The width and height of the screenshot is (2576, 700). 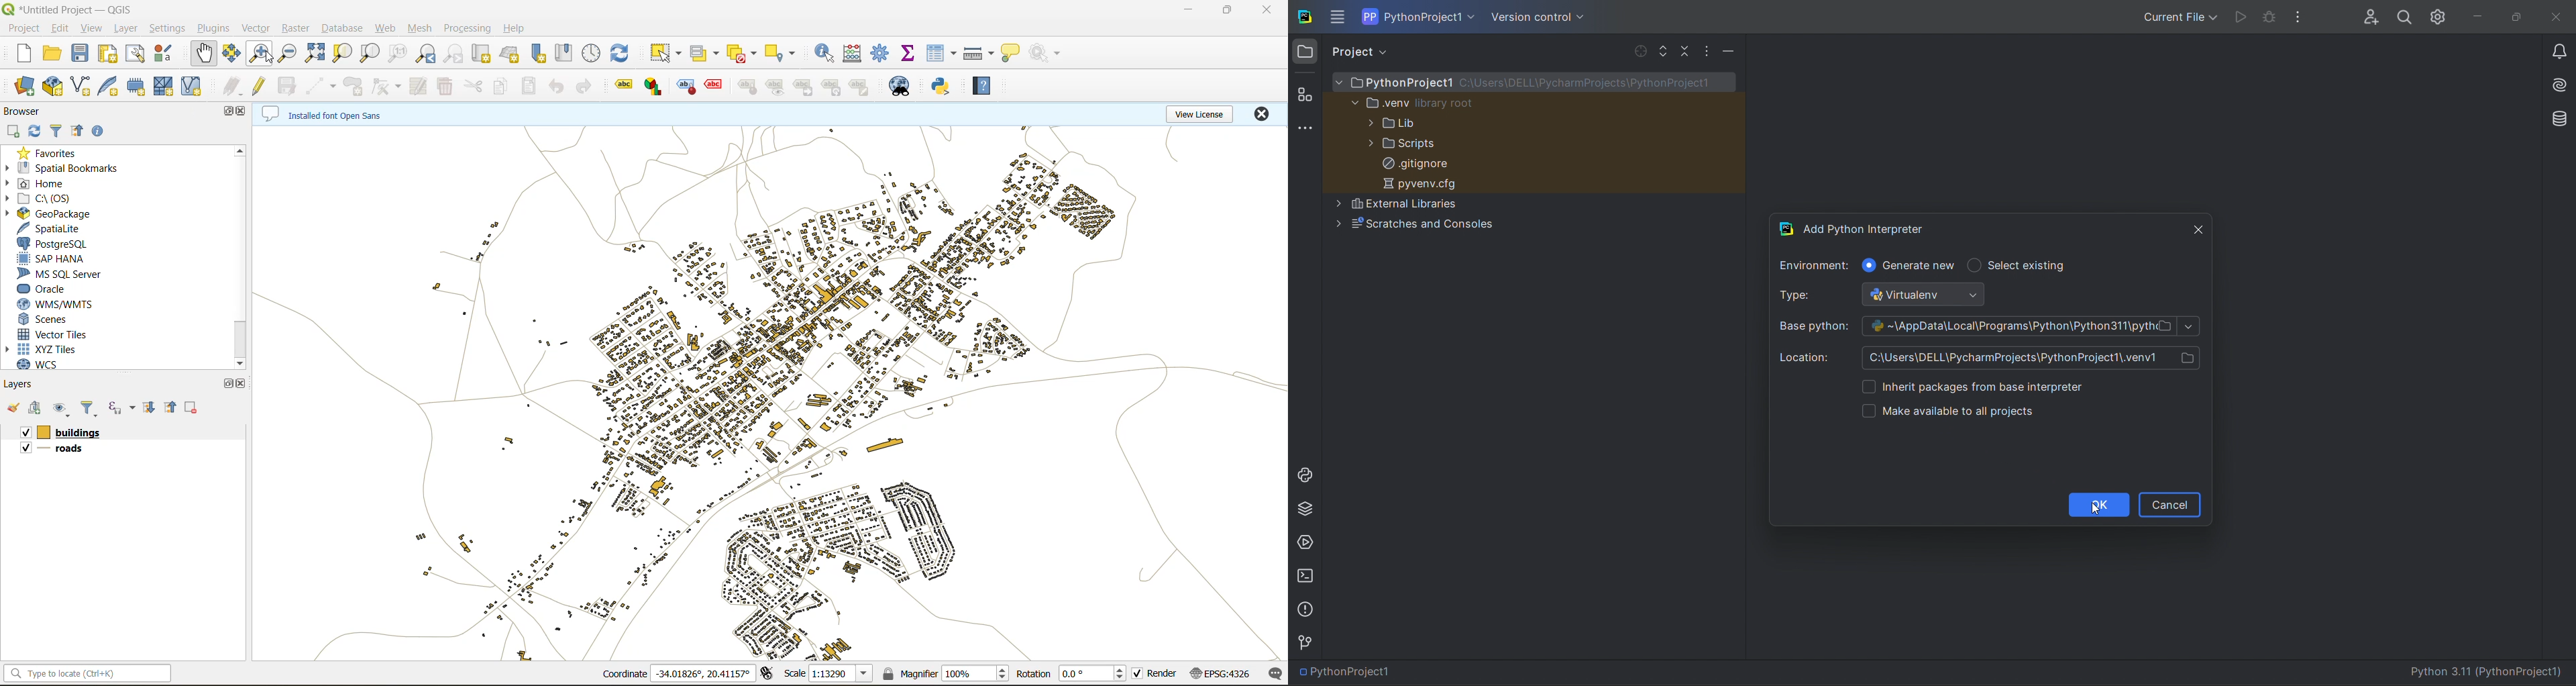 I want to click on metadata, so click(x=324, y=113).